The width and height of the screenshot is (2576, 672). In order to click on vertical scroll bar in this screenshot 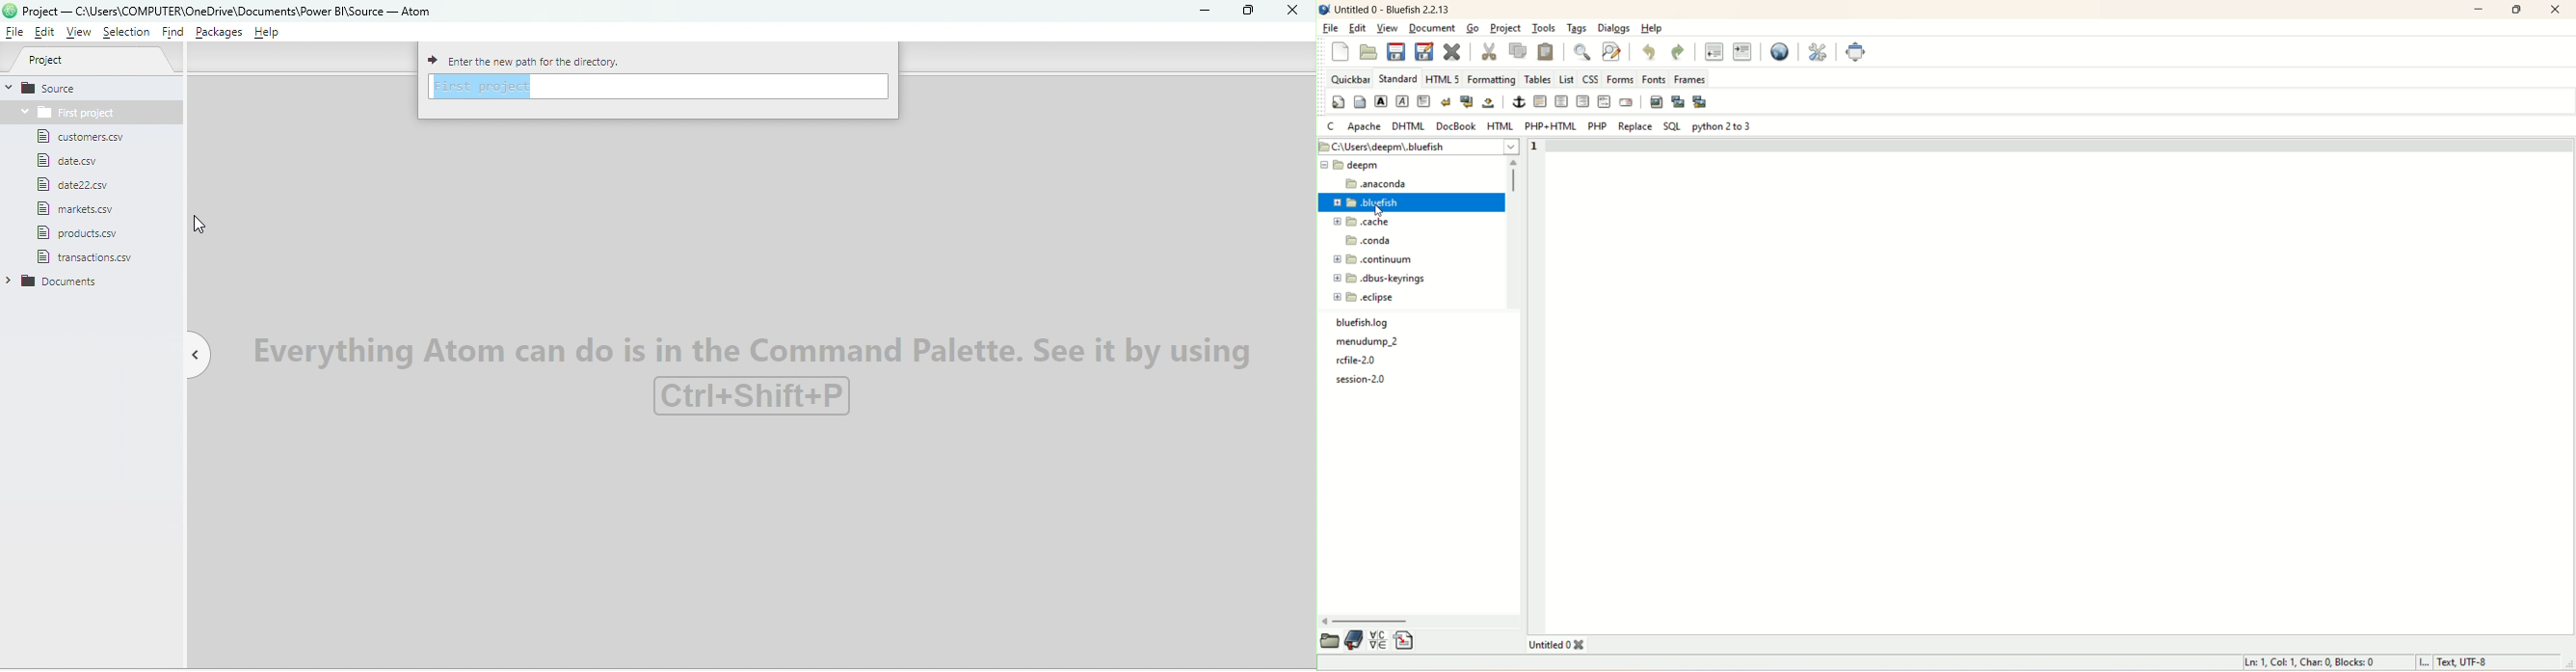, I will do `click(1511, 230)`.